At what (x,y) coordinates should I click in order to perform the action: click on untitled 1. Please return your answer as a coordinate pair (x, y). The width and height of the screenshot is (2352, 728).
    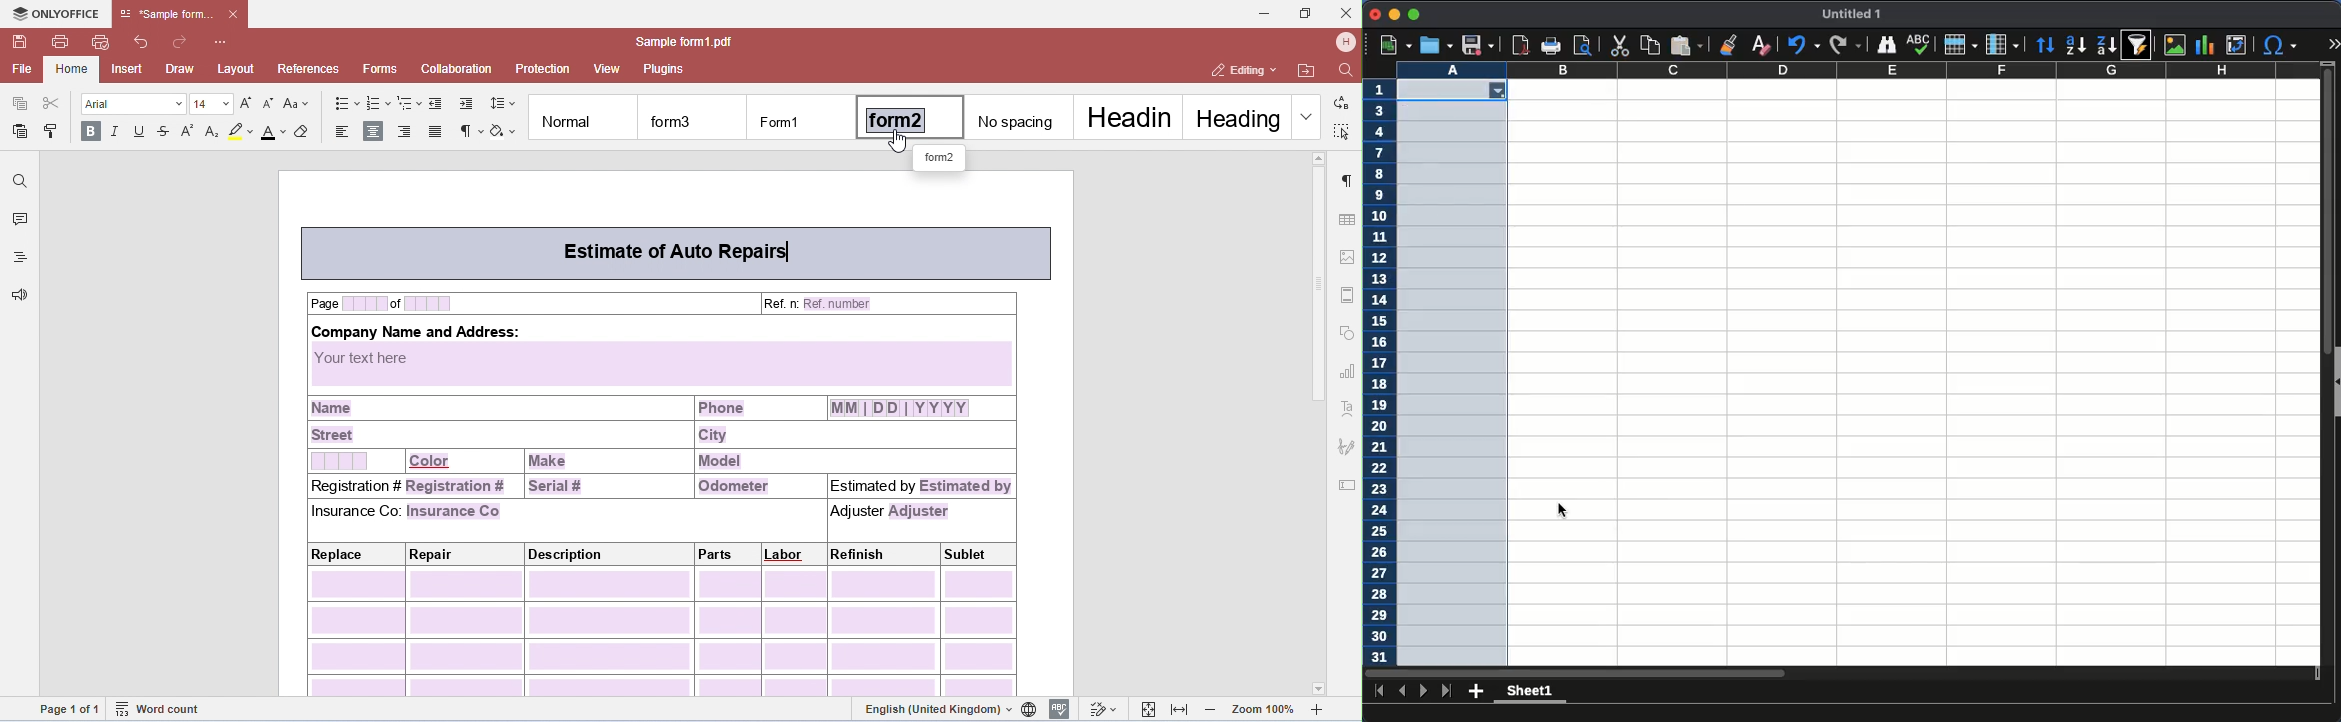
    Looking at the image, I should click on (1849, 14).